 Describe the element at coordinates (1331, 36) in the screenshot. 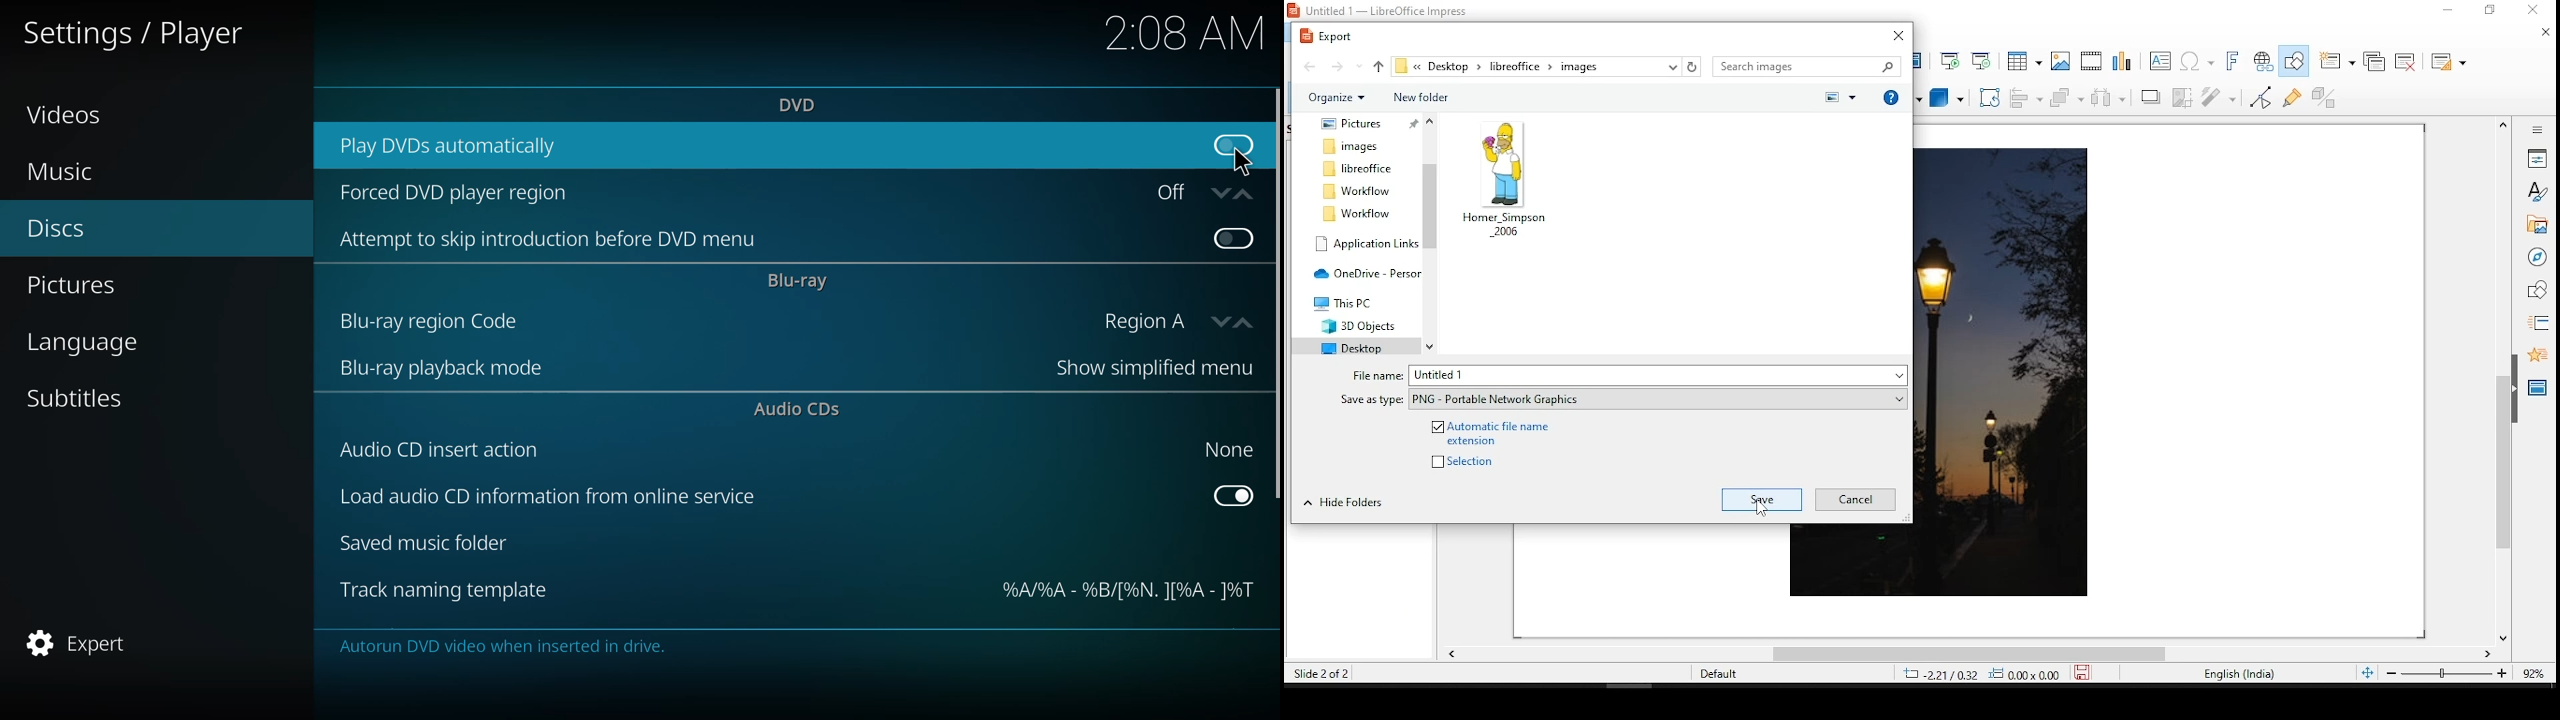

I see `export` at that location.